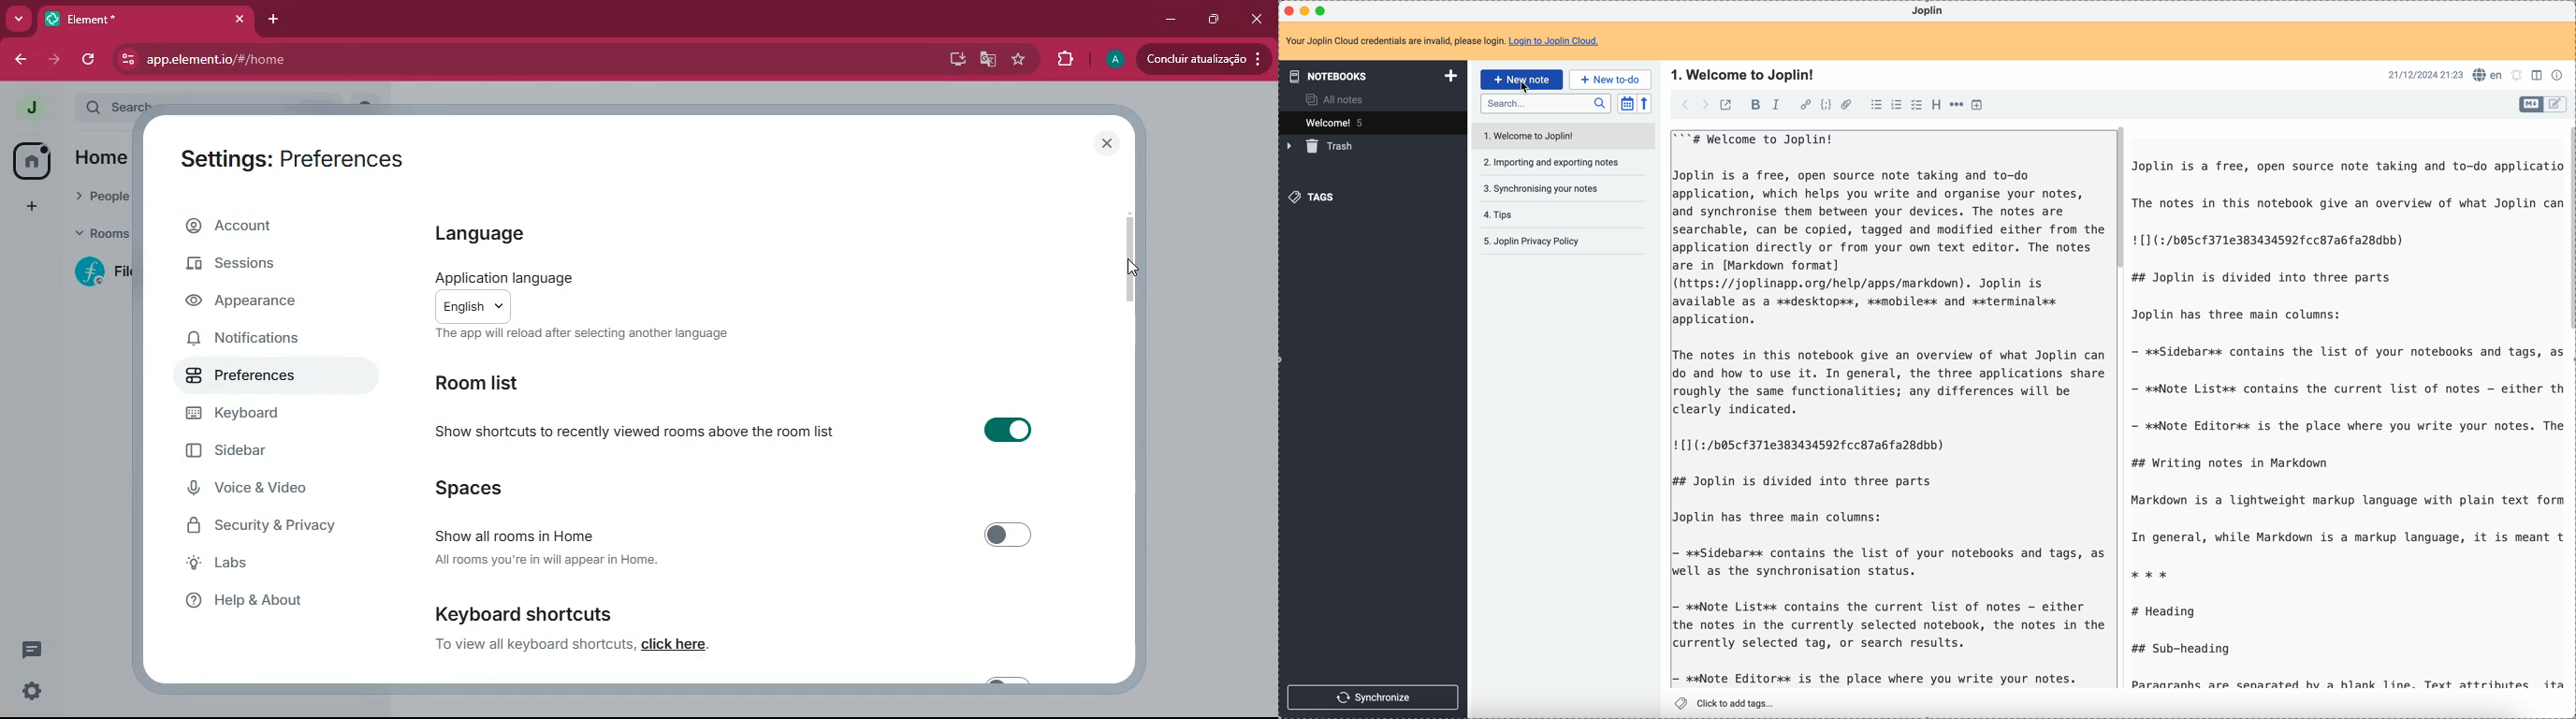  I want to click on minimize, so click(1170, 20).